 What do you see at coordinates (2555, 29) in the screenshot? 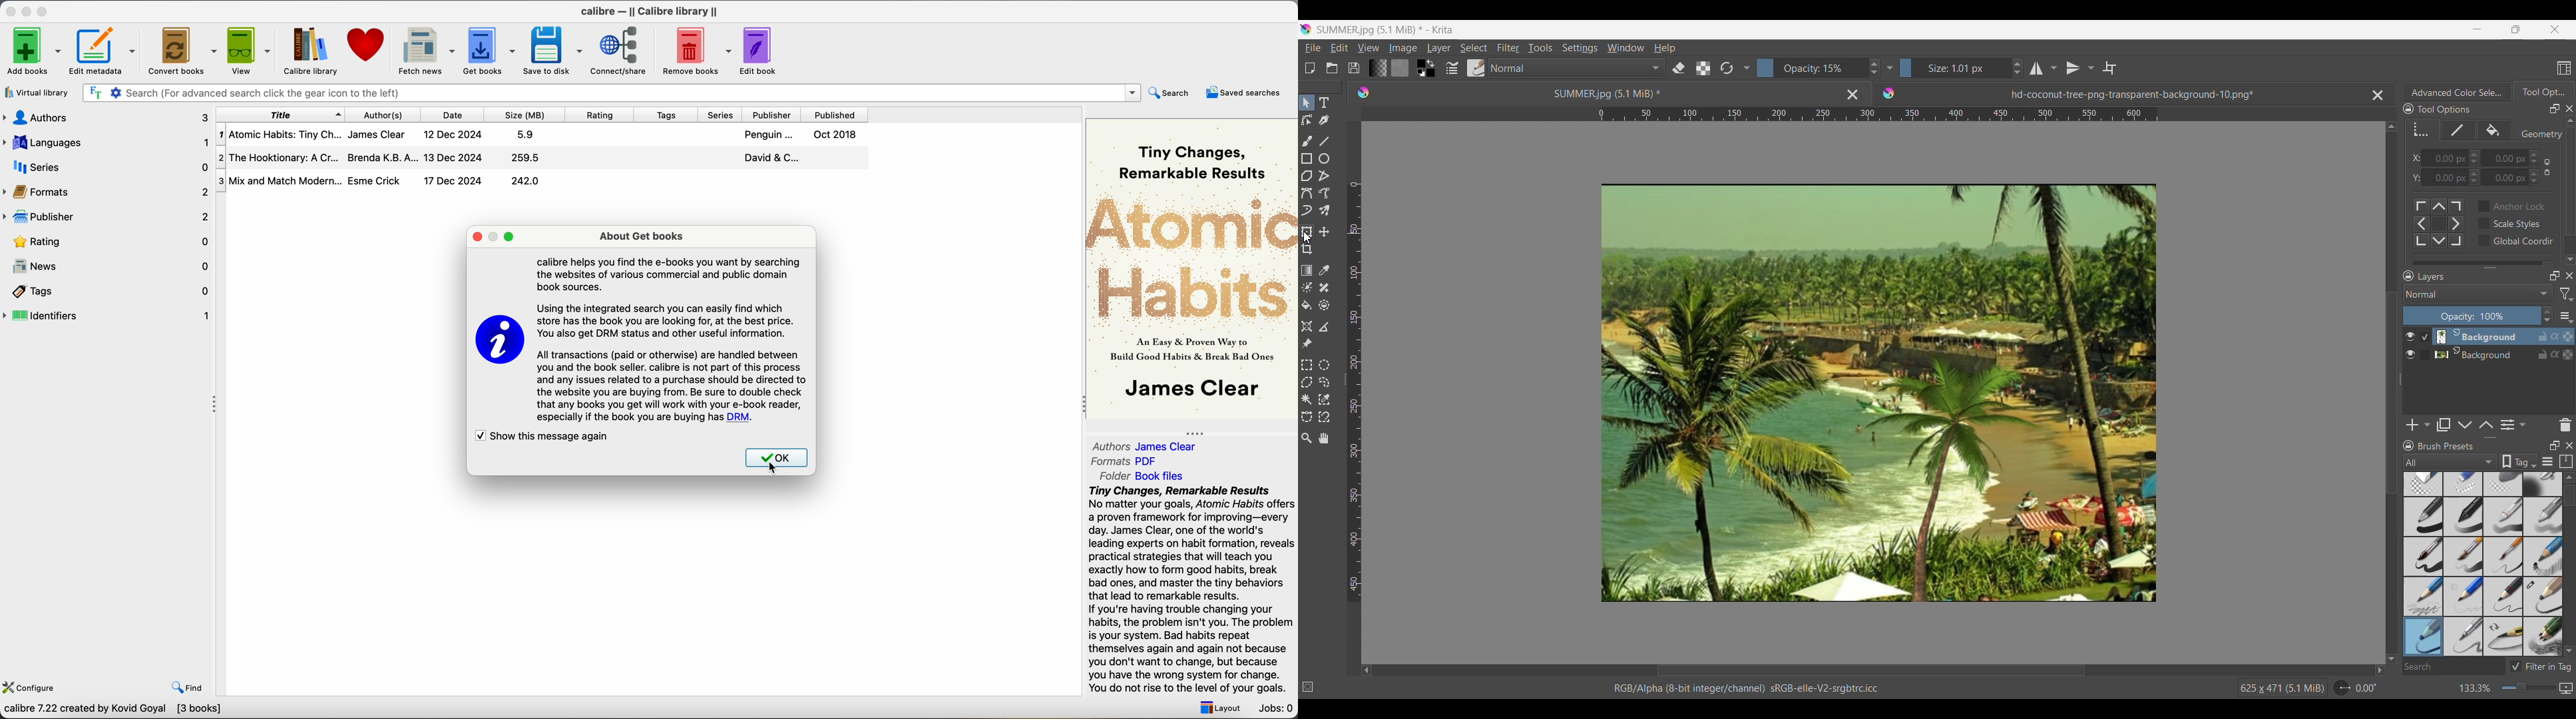
I see `Close interface` at bounding box center [2555, 29].